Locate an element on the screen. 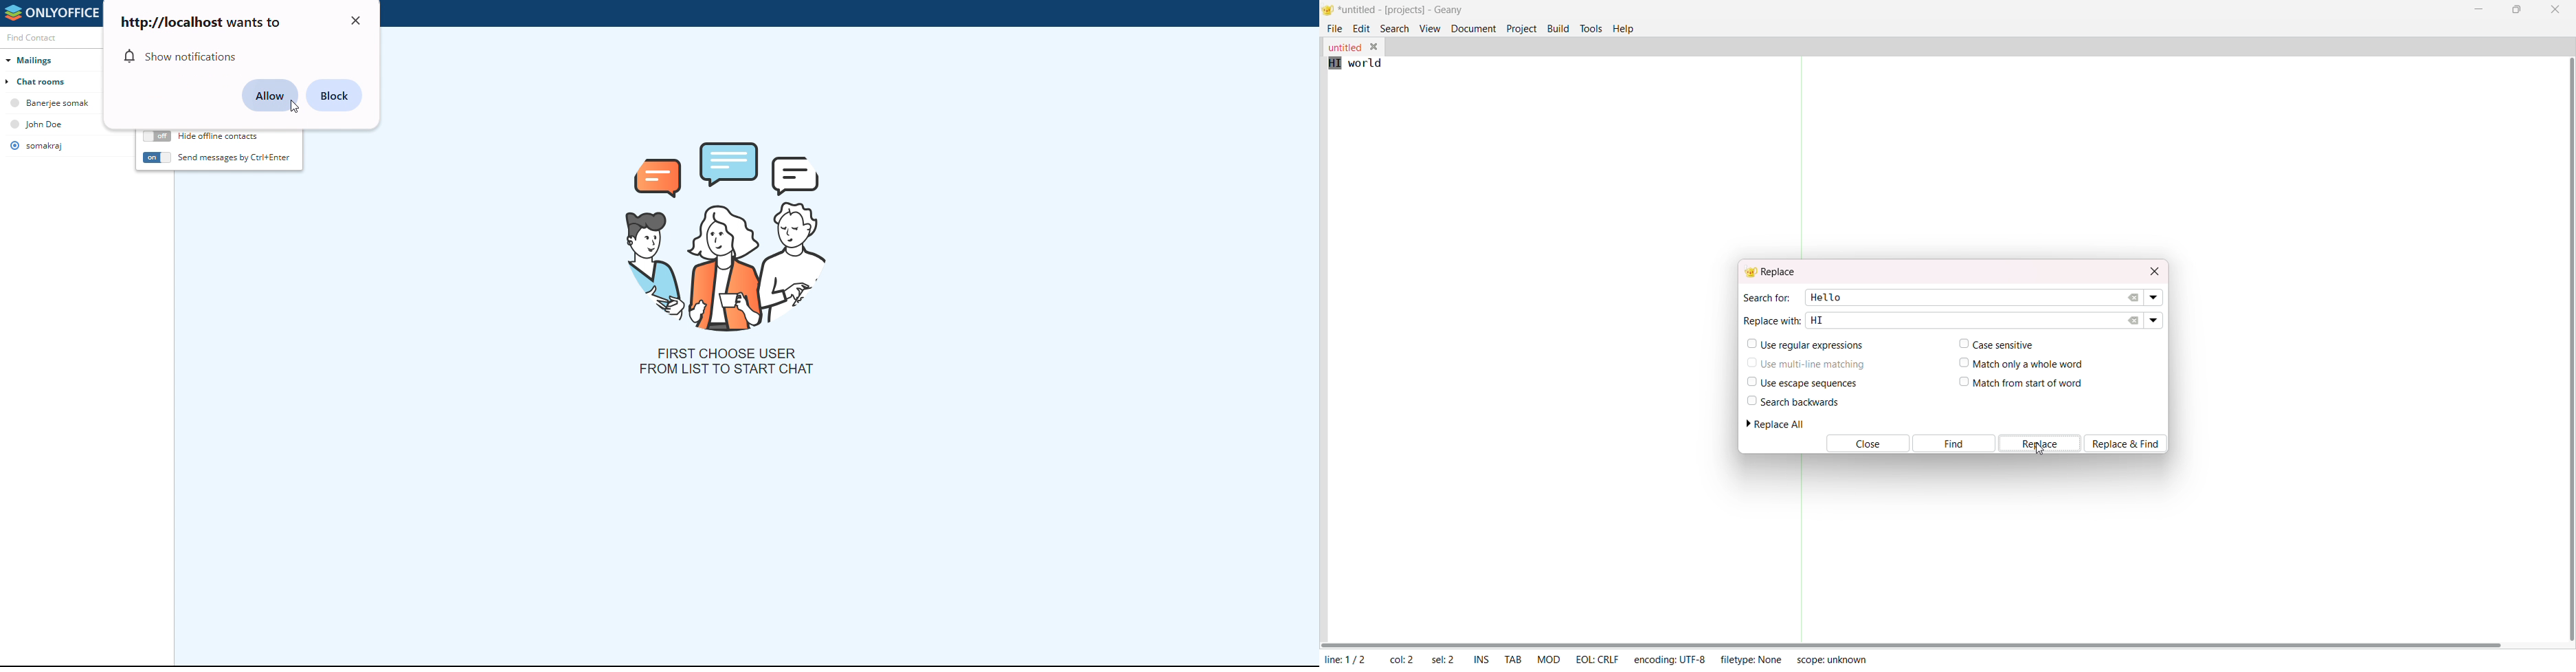 This screenshot has width=2576, height=672. chat rooms is located at coordinates (53, 80).